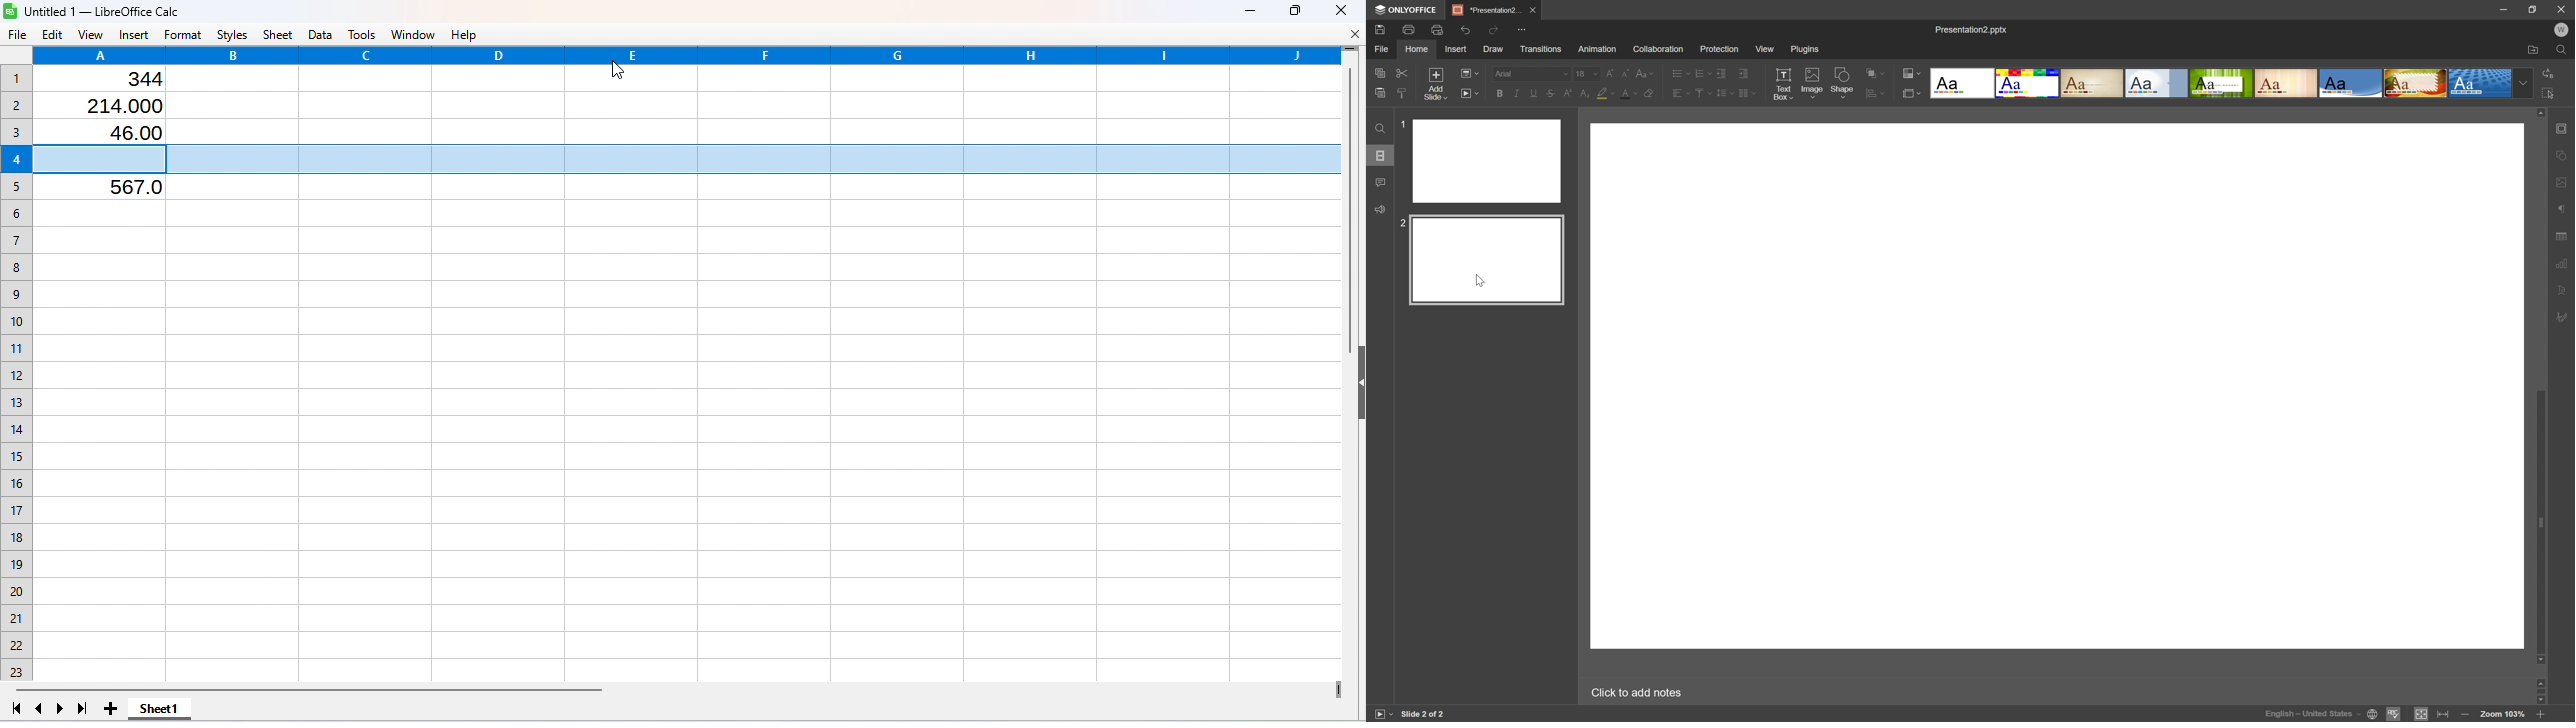 Image resolution: width=2576 pixels, height=728 pixels. Describe the element at coordinates (1400, 223) in the screenshot. I see `2` at that location.